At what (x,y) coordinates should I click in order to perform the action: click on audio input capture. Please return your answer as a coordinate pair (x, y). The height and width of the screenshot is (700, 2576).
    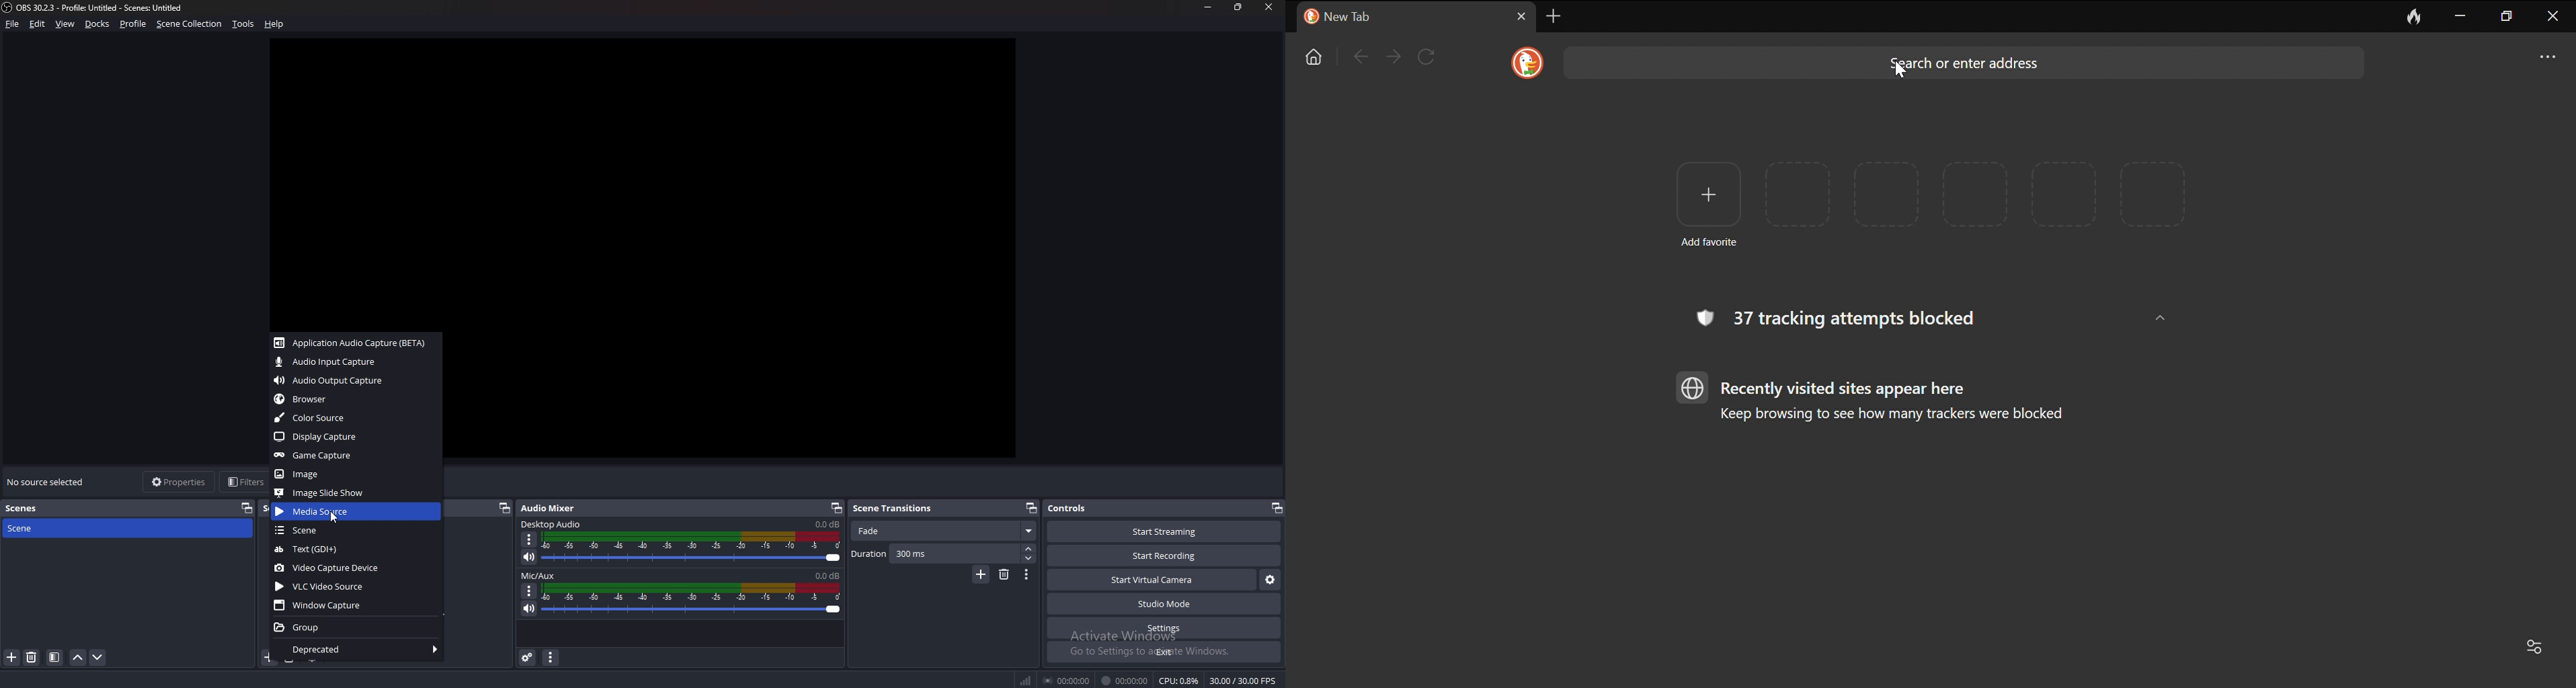
    Looking at the image, I should click on (356, 362).